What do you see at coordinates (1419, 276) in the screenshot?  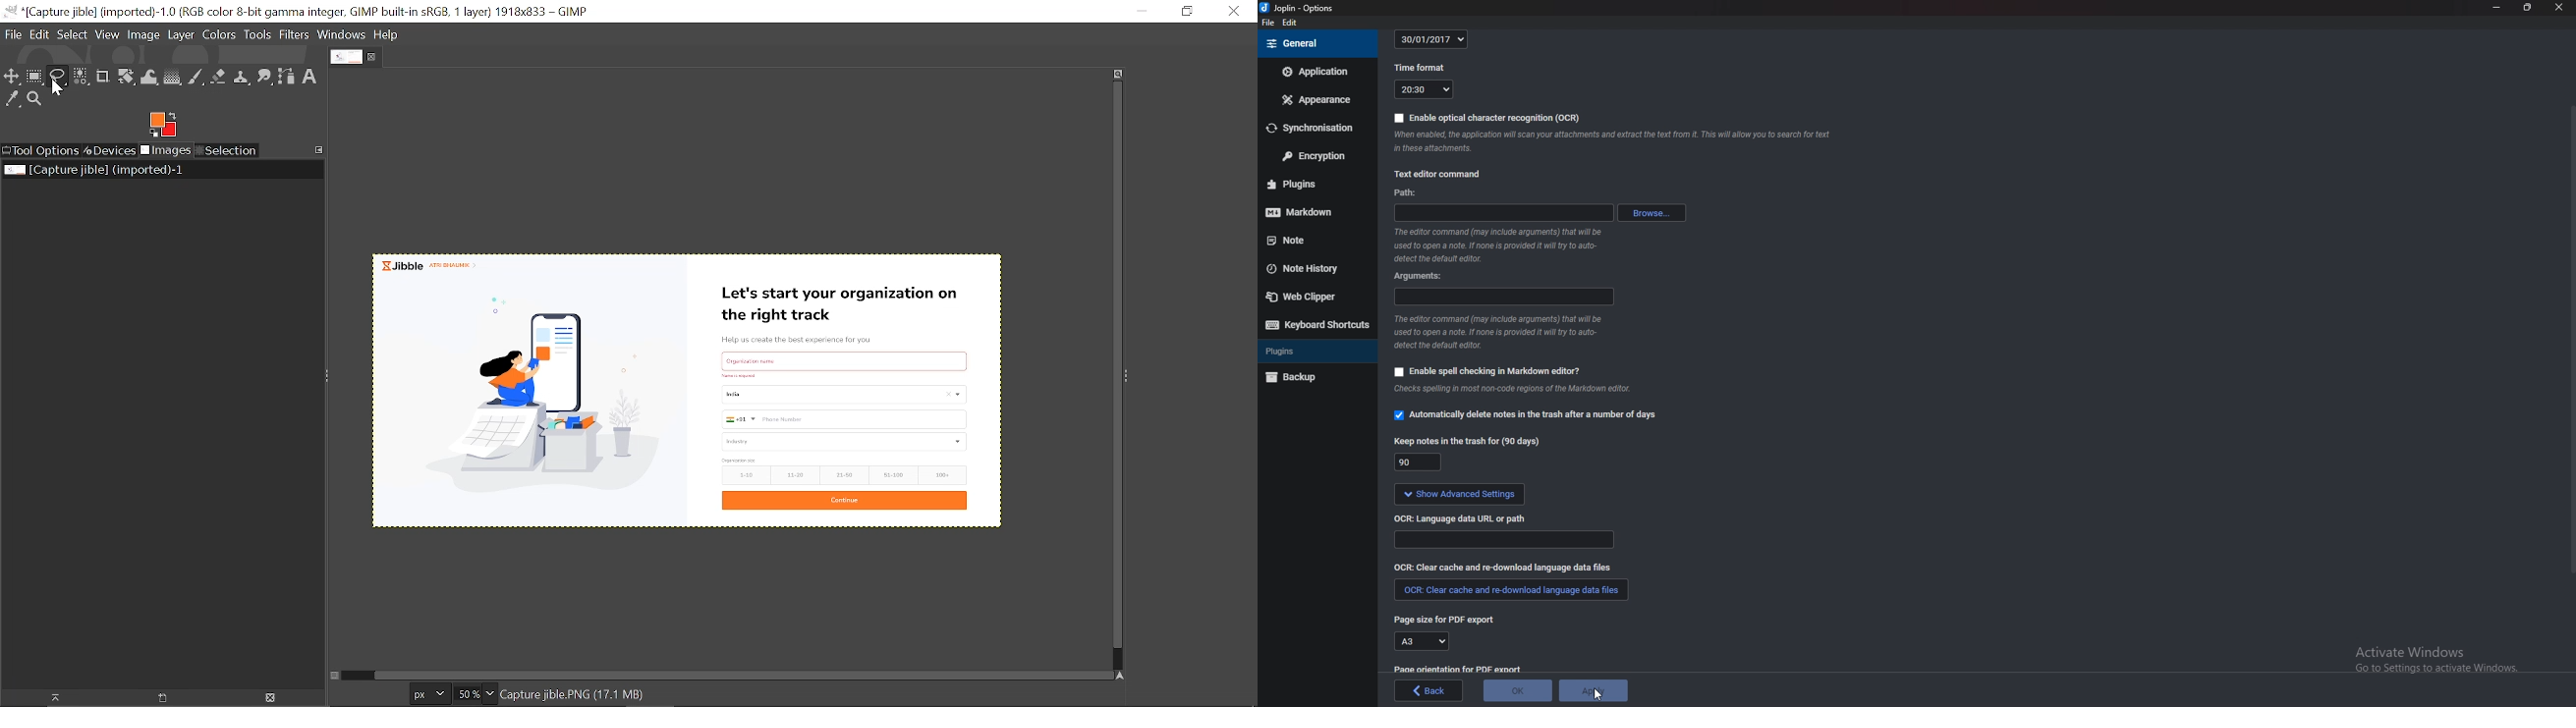 I see `Arguments` at bounding box center [1419, 276].